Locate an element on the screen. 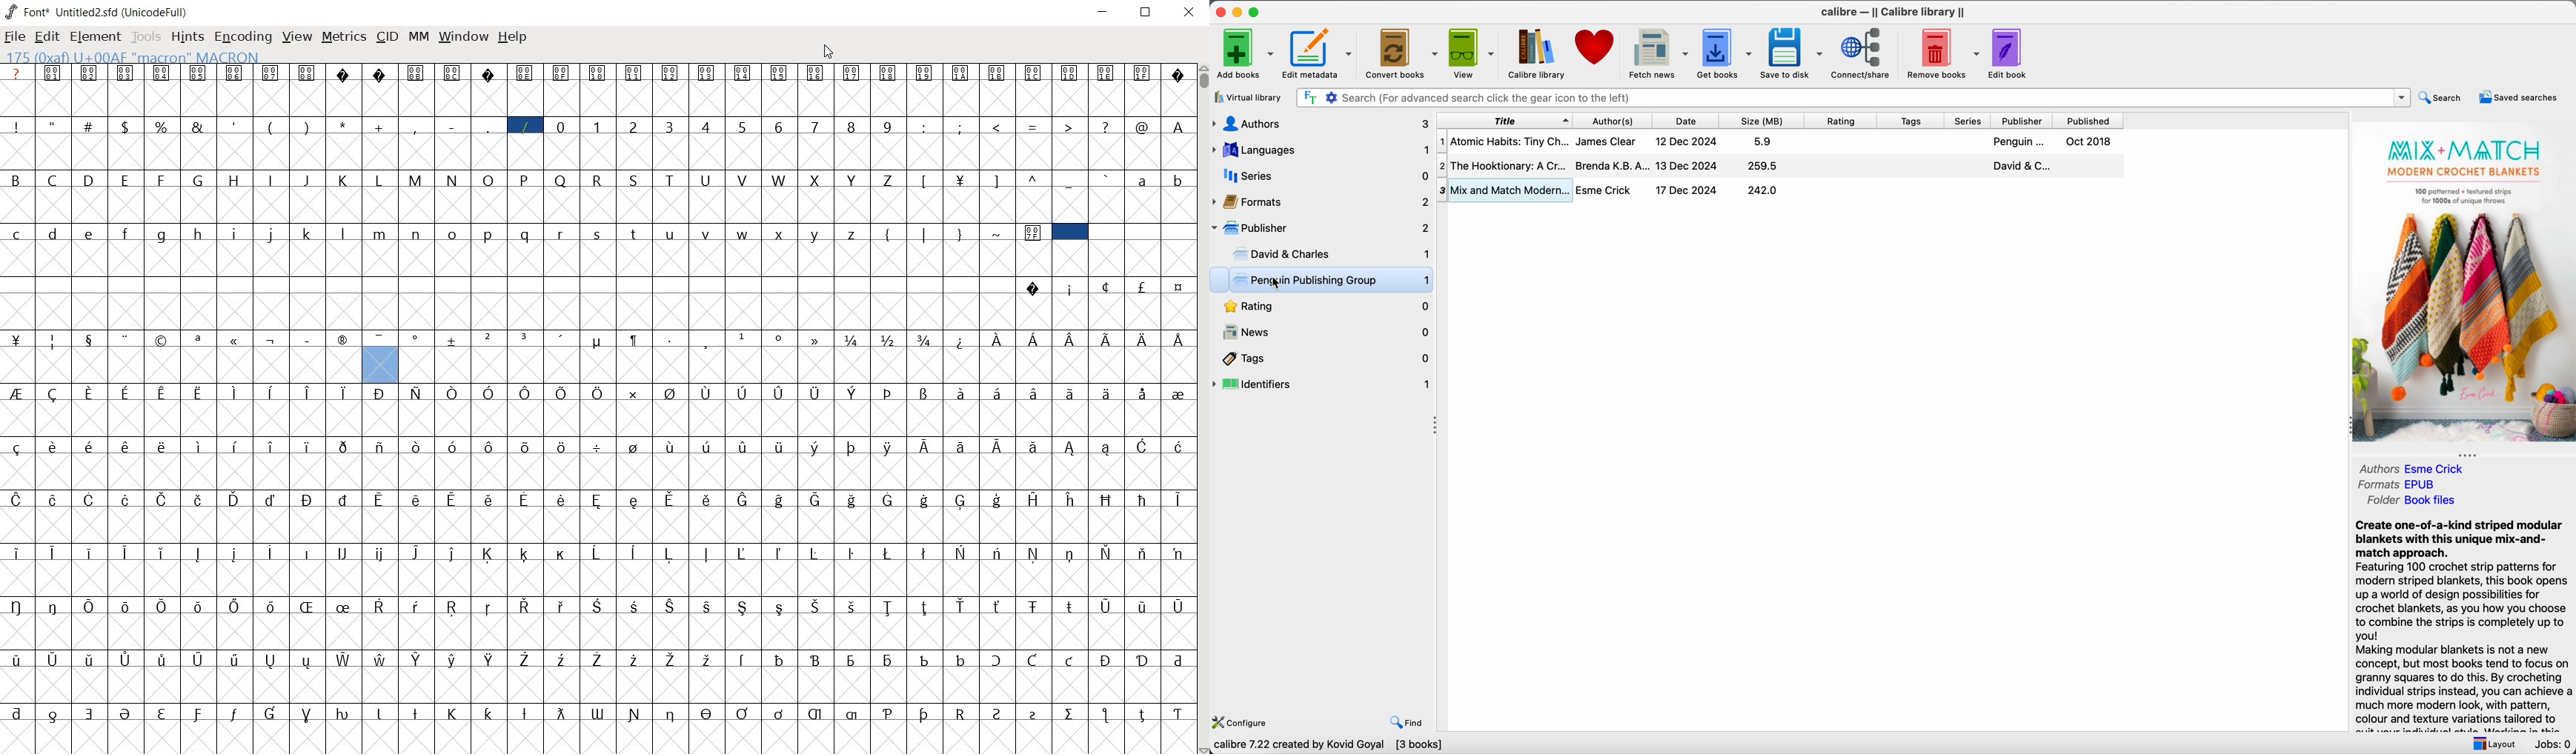 The width and height of the screenshot is (2576, 756). Symbol is located at coordinates (817, 73).